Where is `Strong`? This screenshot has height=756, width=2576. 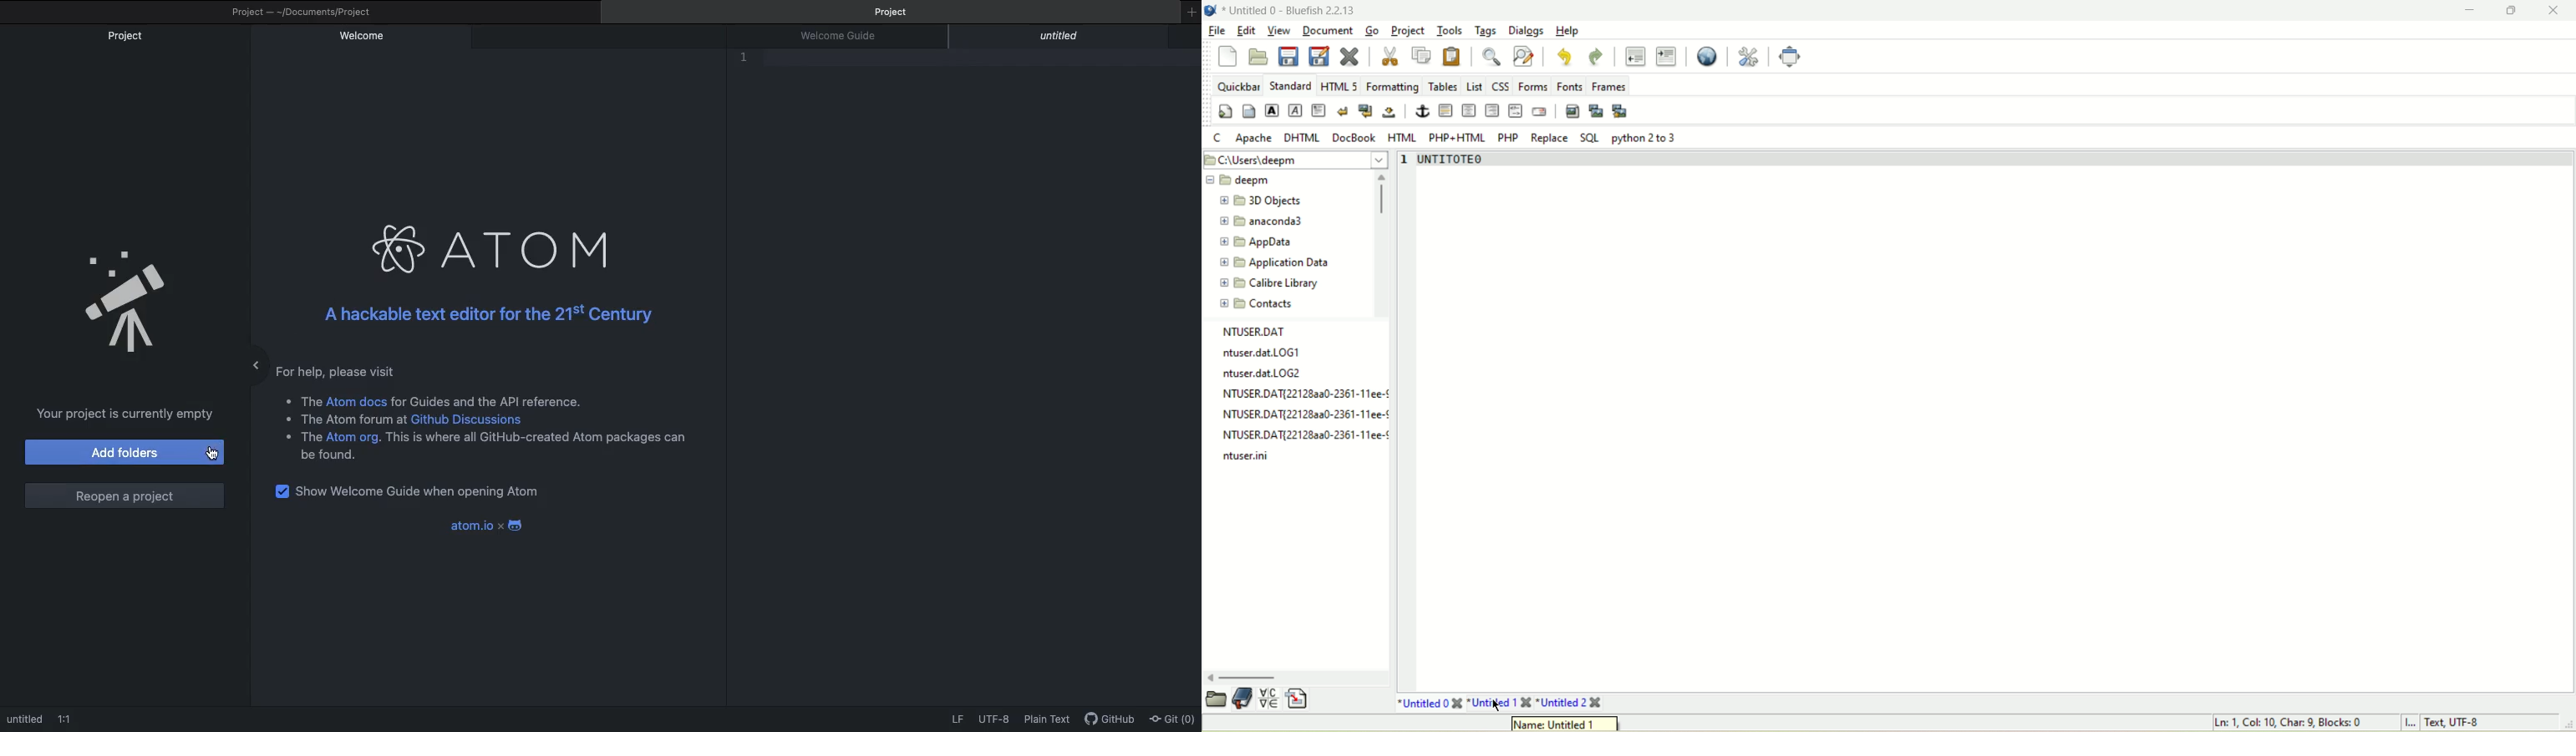 Strong is located at coordinates (1271, 109).